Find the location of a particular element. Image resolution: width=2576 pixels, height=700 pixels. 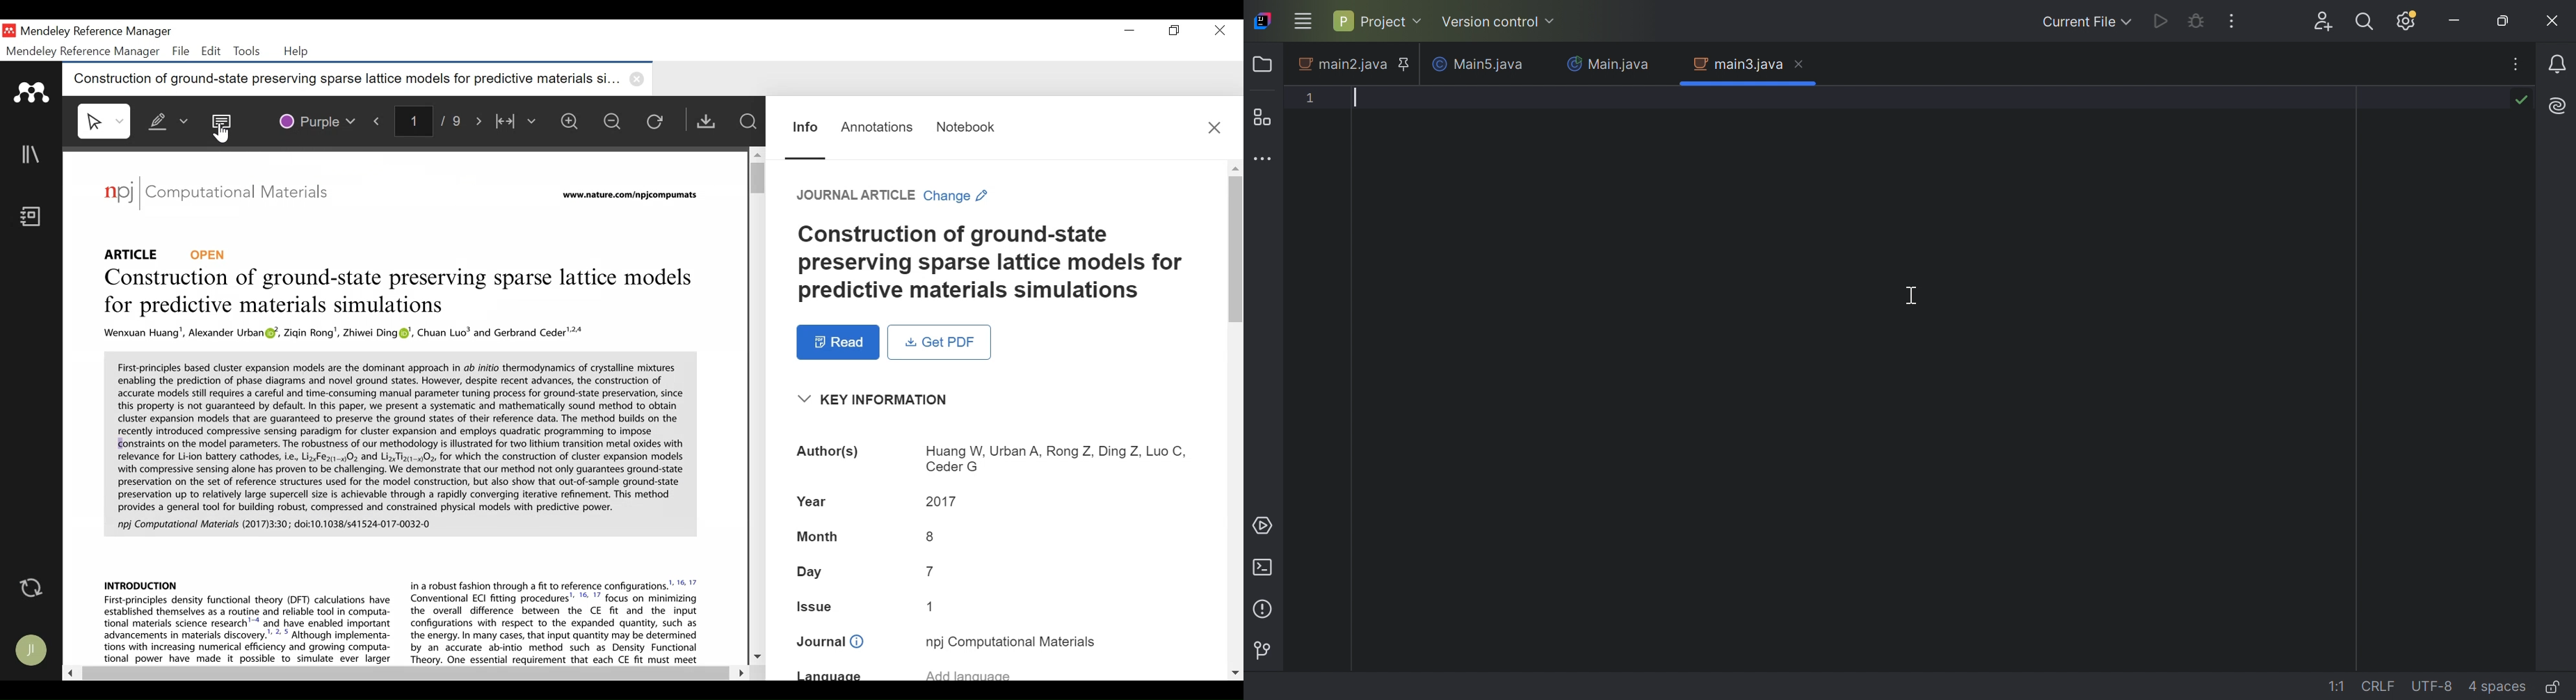

Notebook is located at coordinates (33, 218).